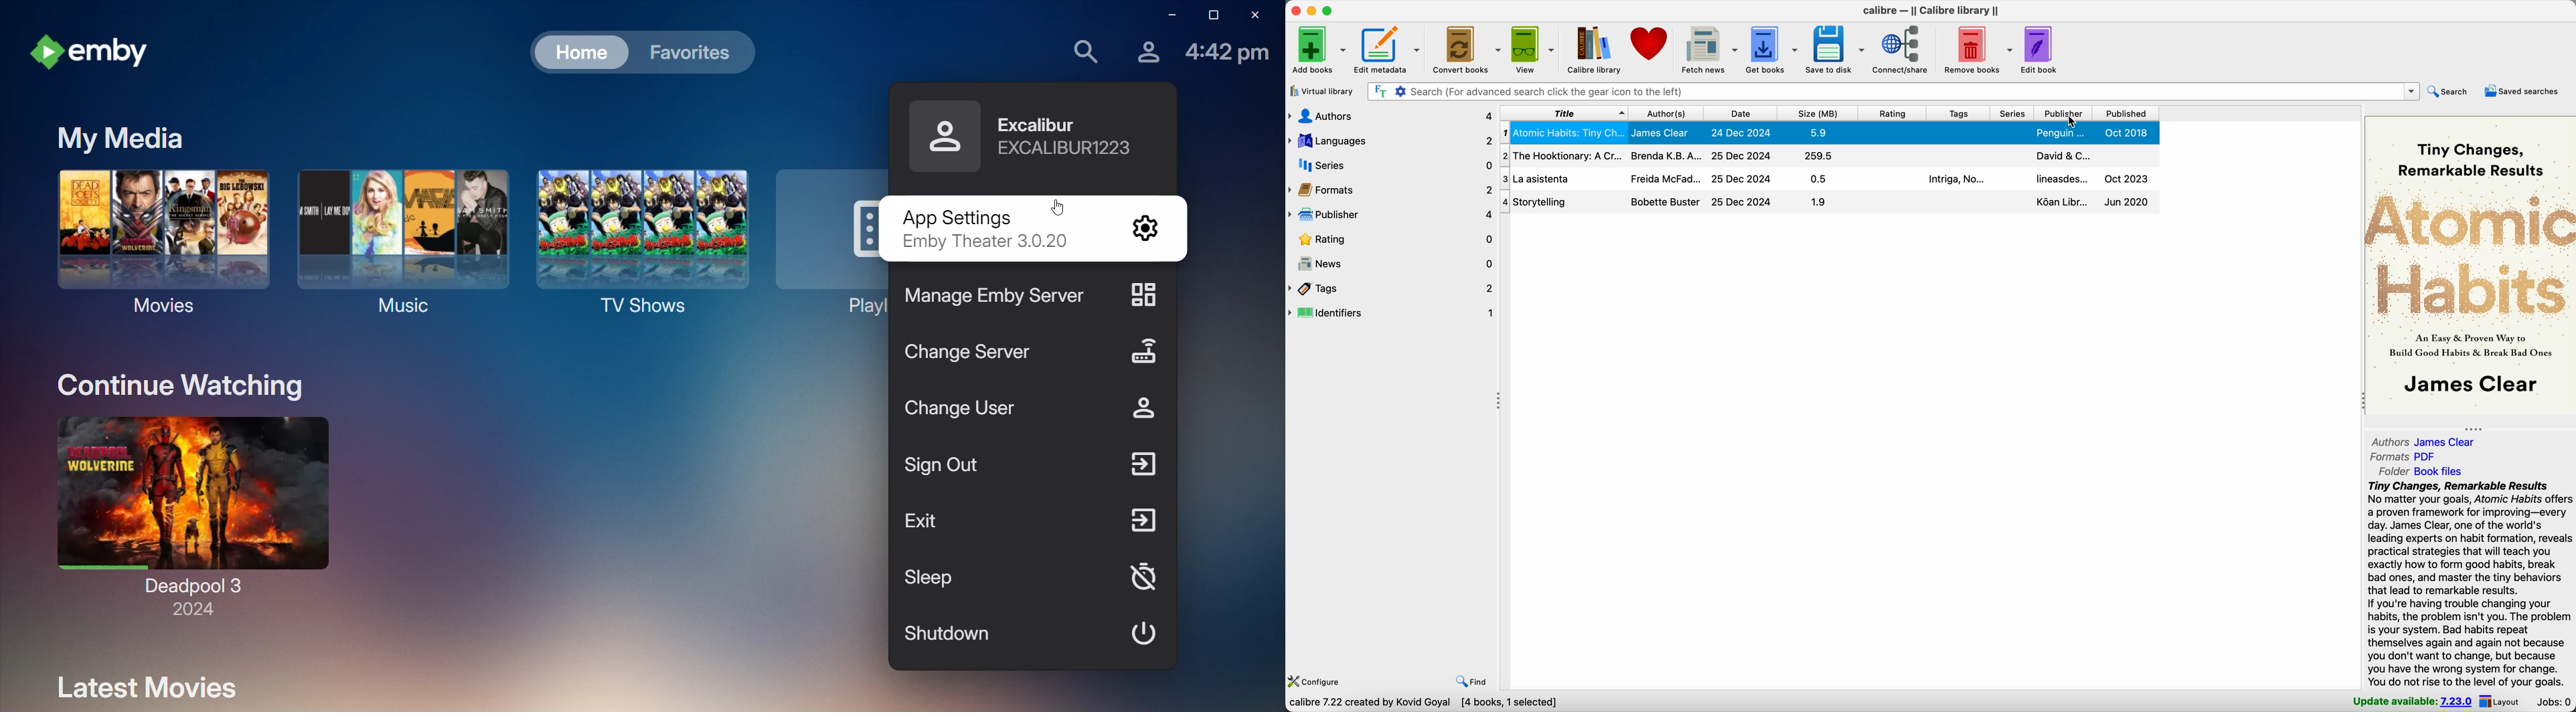 Image resolution: width=2576 pixels, height=728 pixels. Describe the element at coordinates (2468, 583) in the screenshot. I see `tiny changes, remarkable results - synopsis` at that location.